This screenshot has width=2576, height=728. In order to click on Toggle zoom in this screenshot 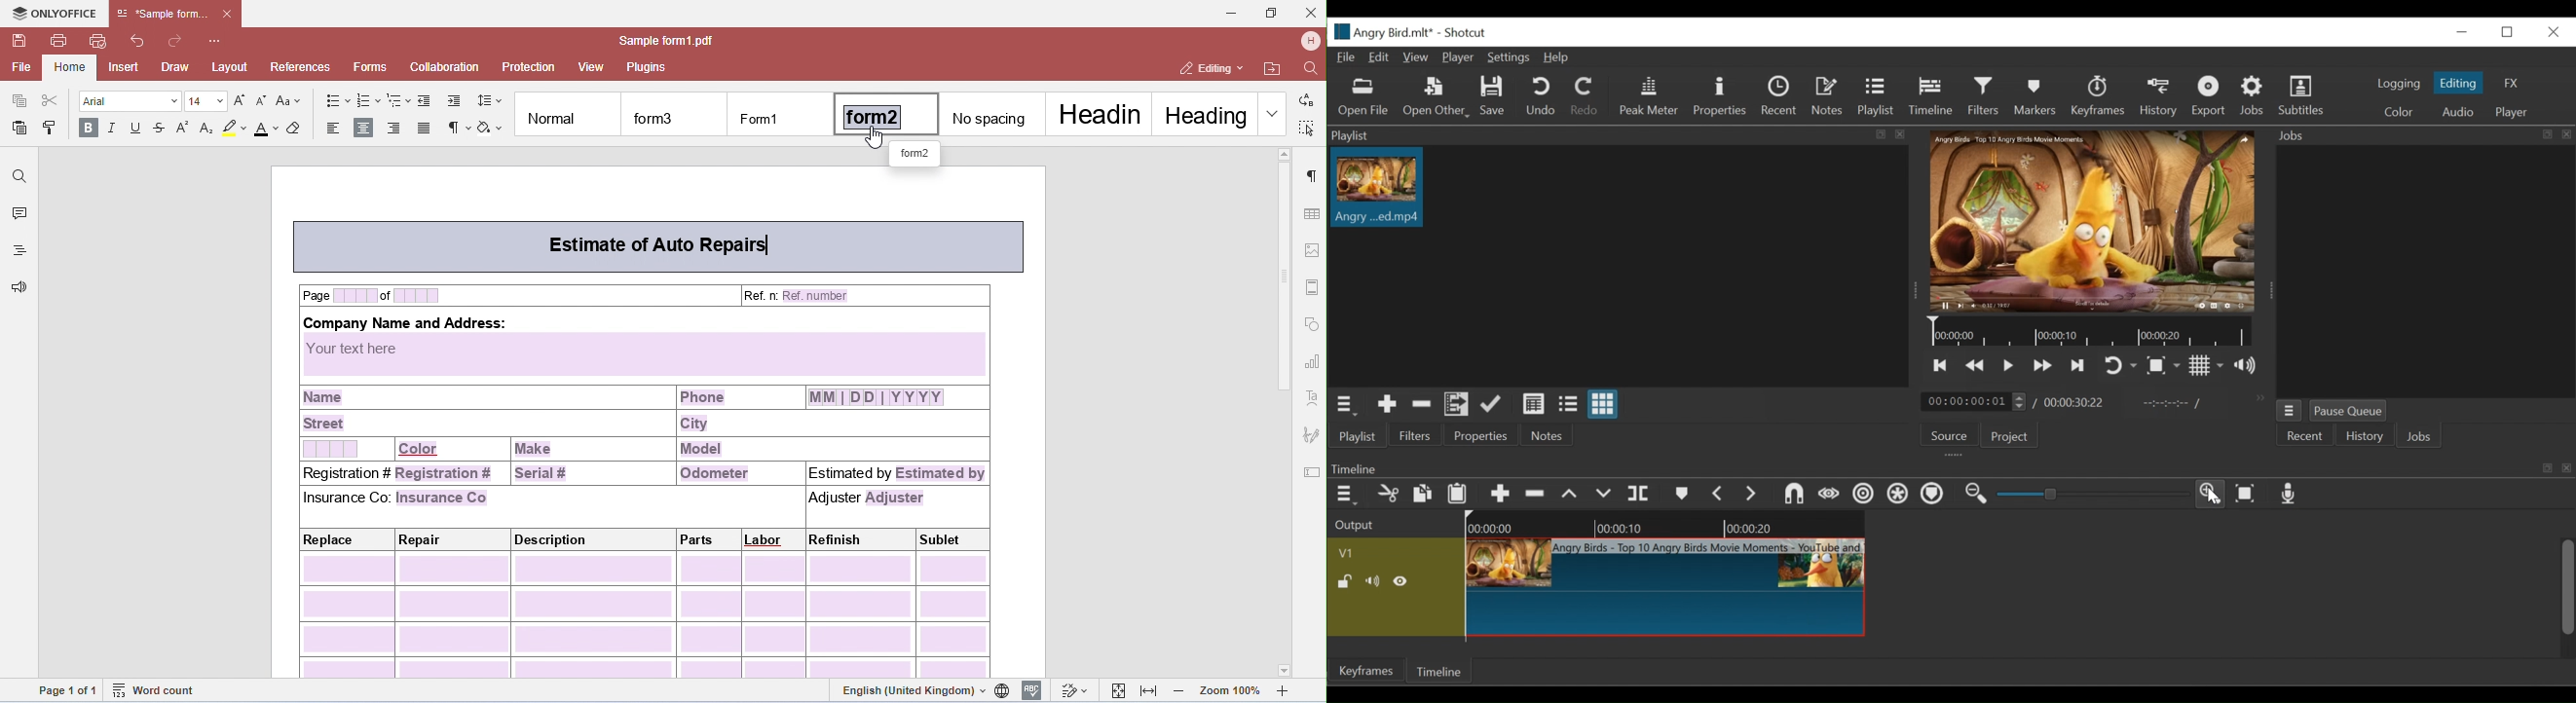, I will do `click(2164, 365)`.